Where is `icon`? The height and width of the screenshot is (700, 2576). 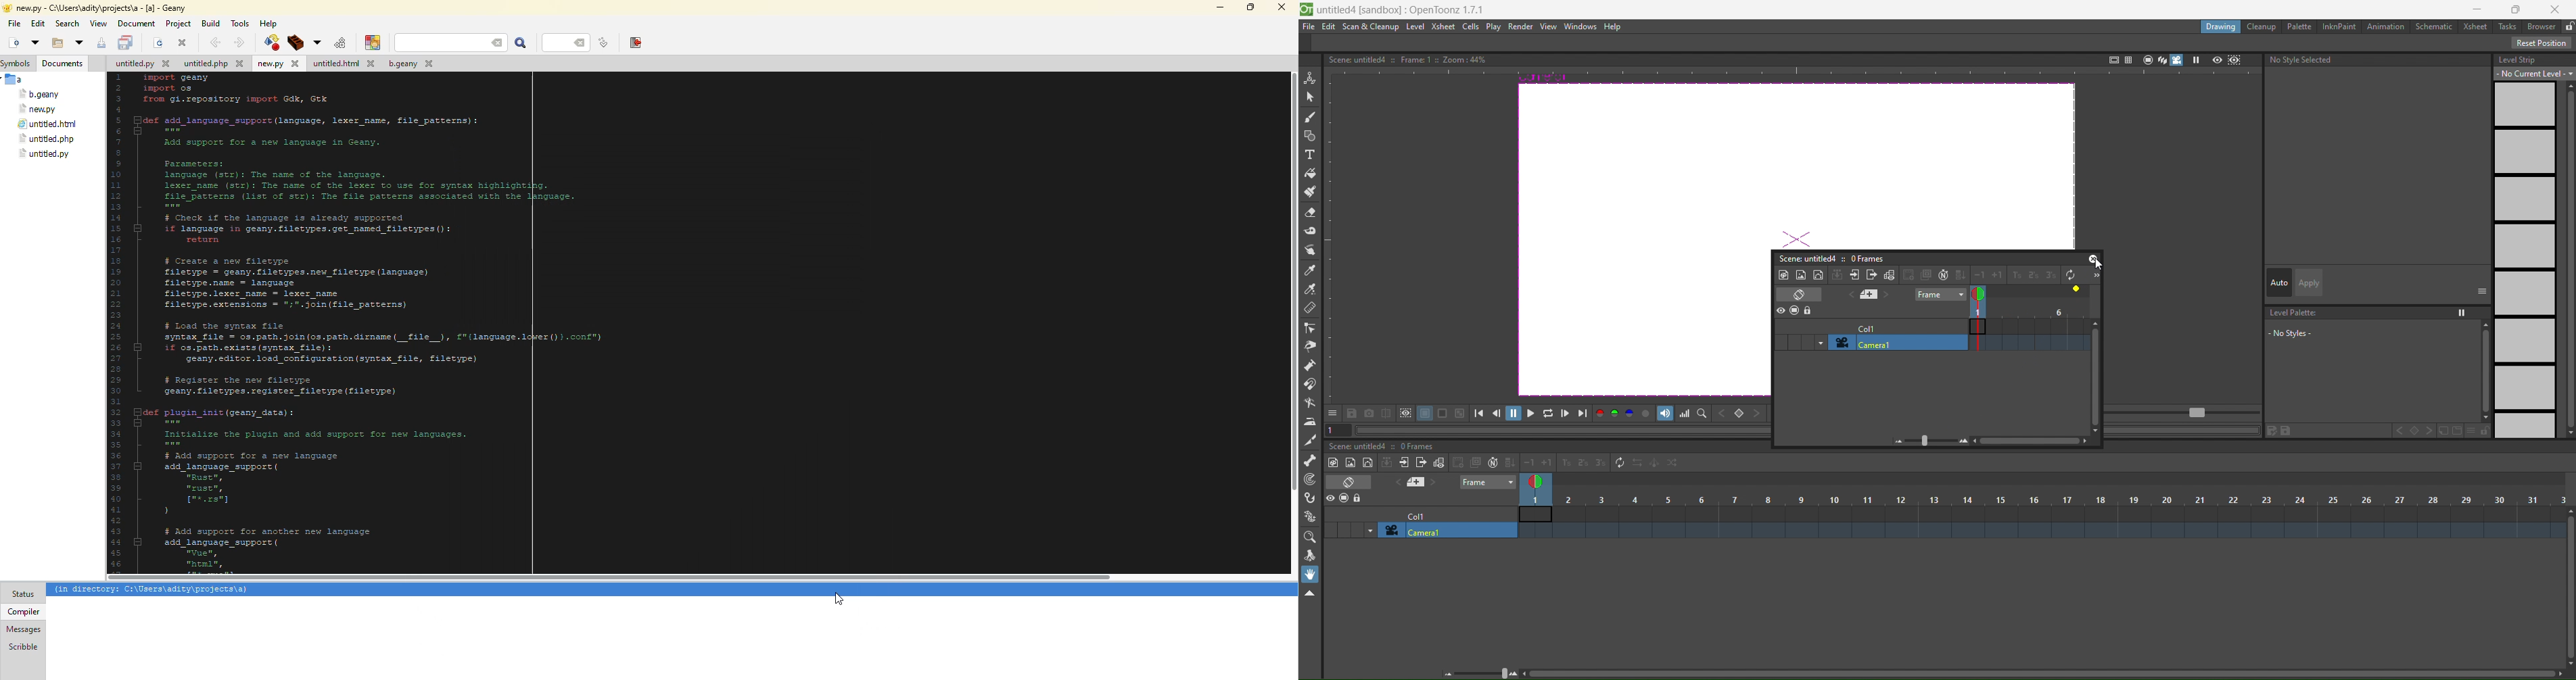
icon is located at coordinates (1795, 311).